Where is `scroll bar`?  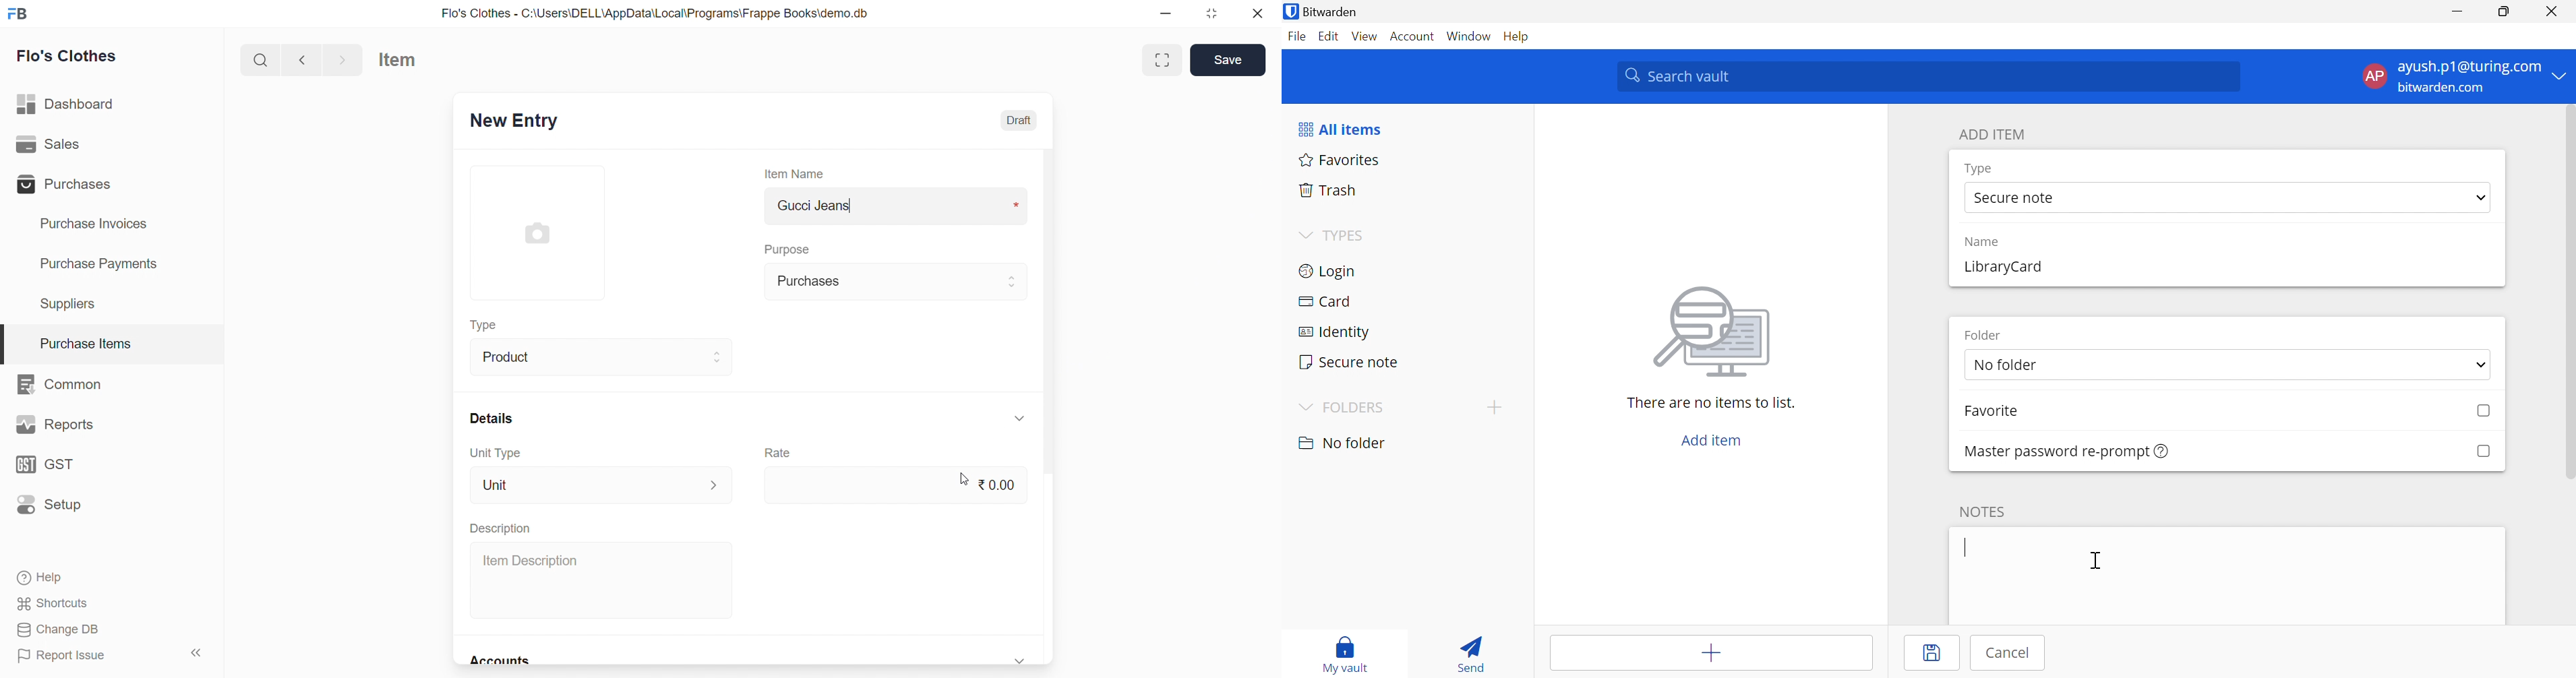 scroll bar is located at coordinates (1053, 406).